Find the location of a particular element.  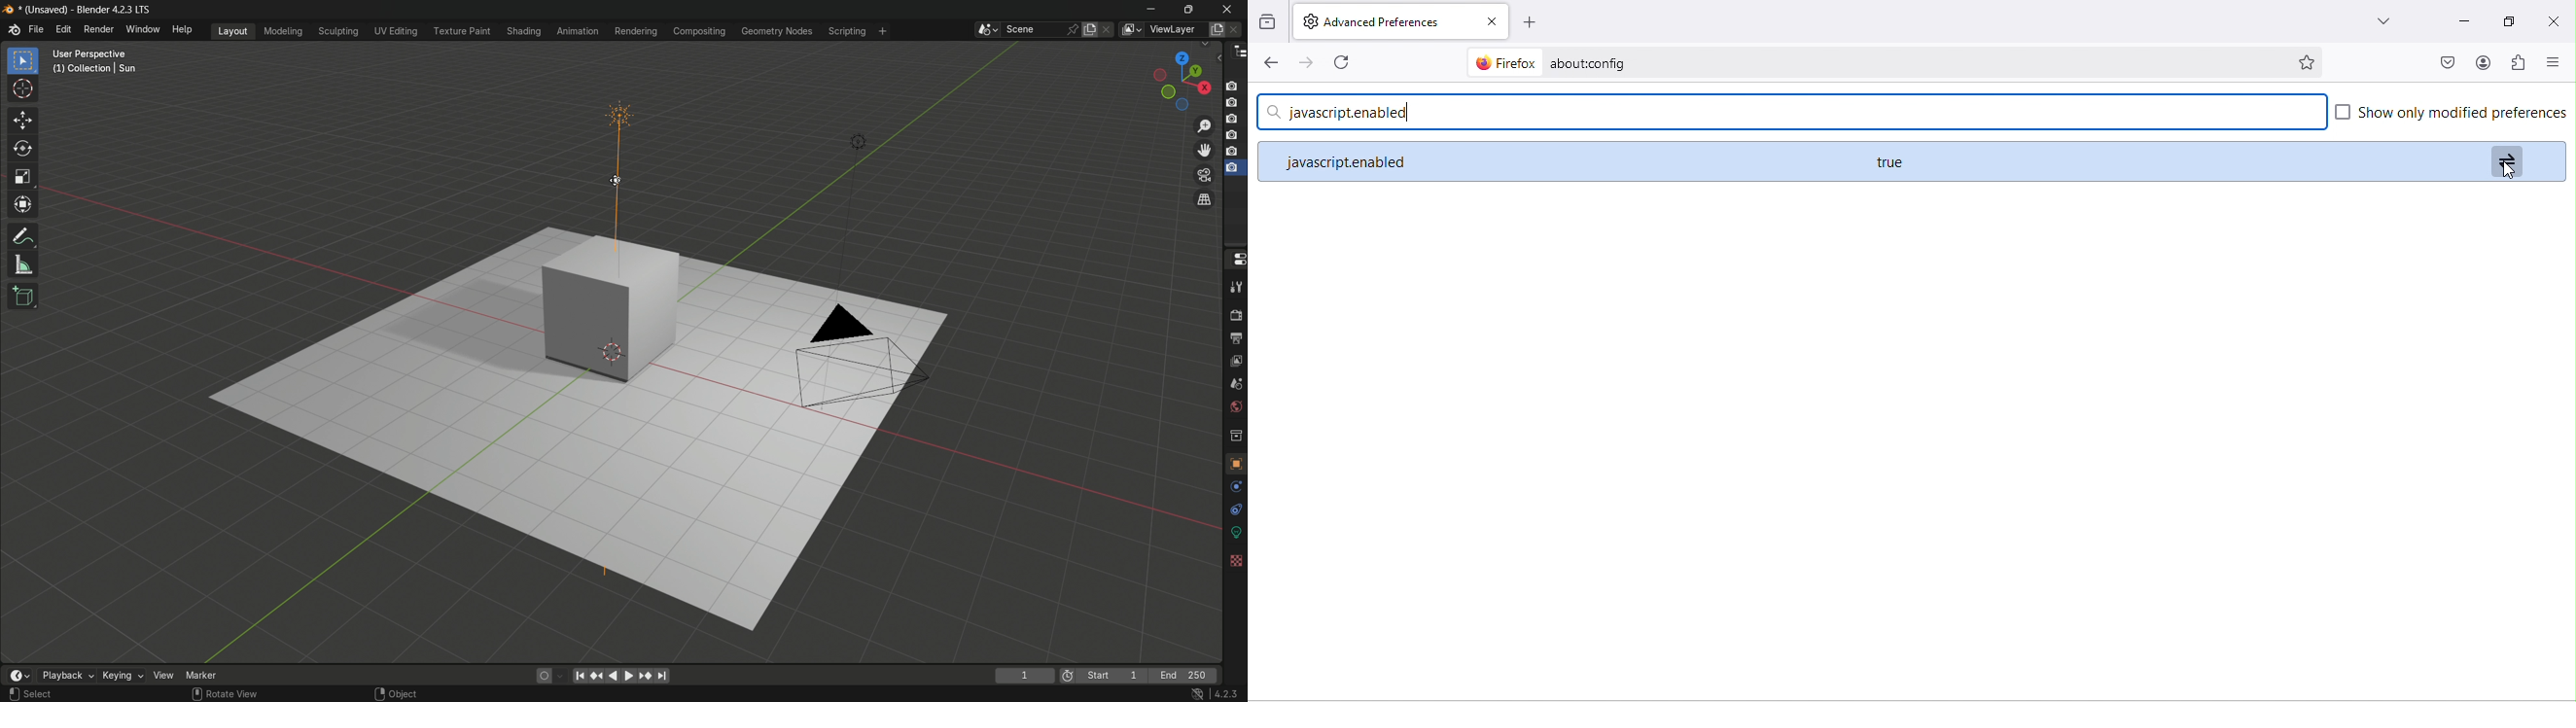

remove view layer is located at coordinates (1238, 29).